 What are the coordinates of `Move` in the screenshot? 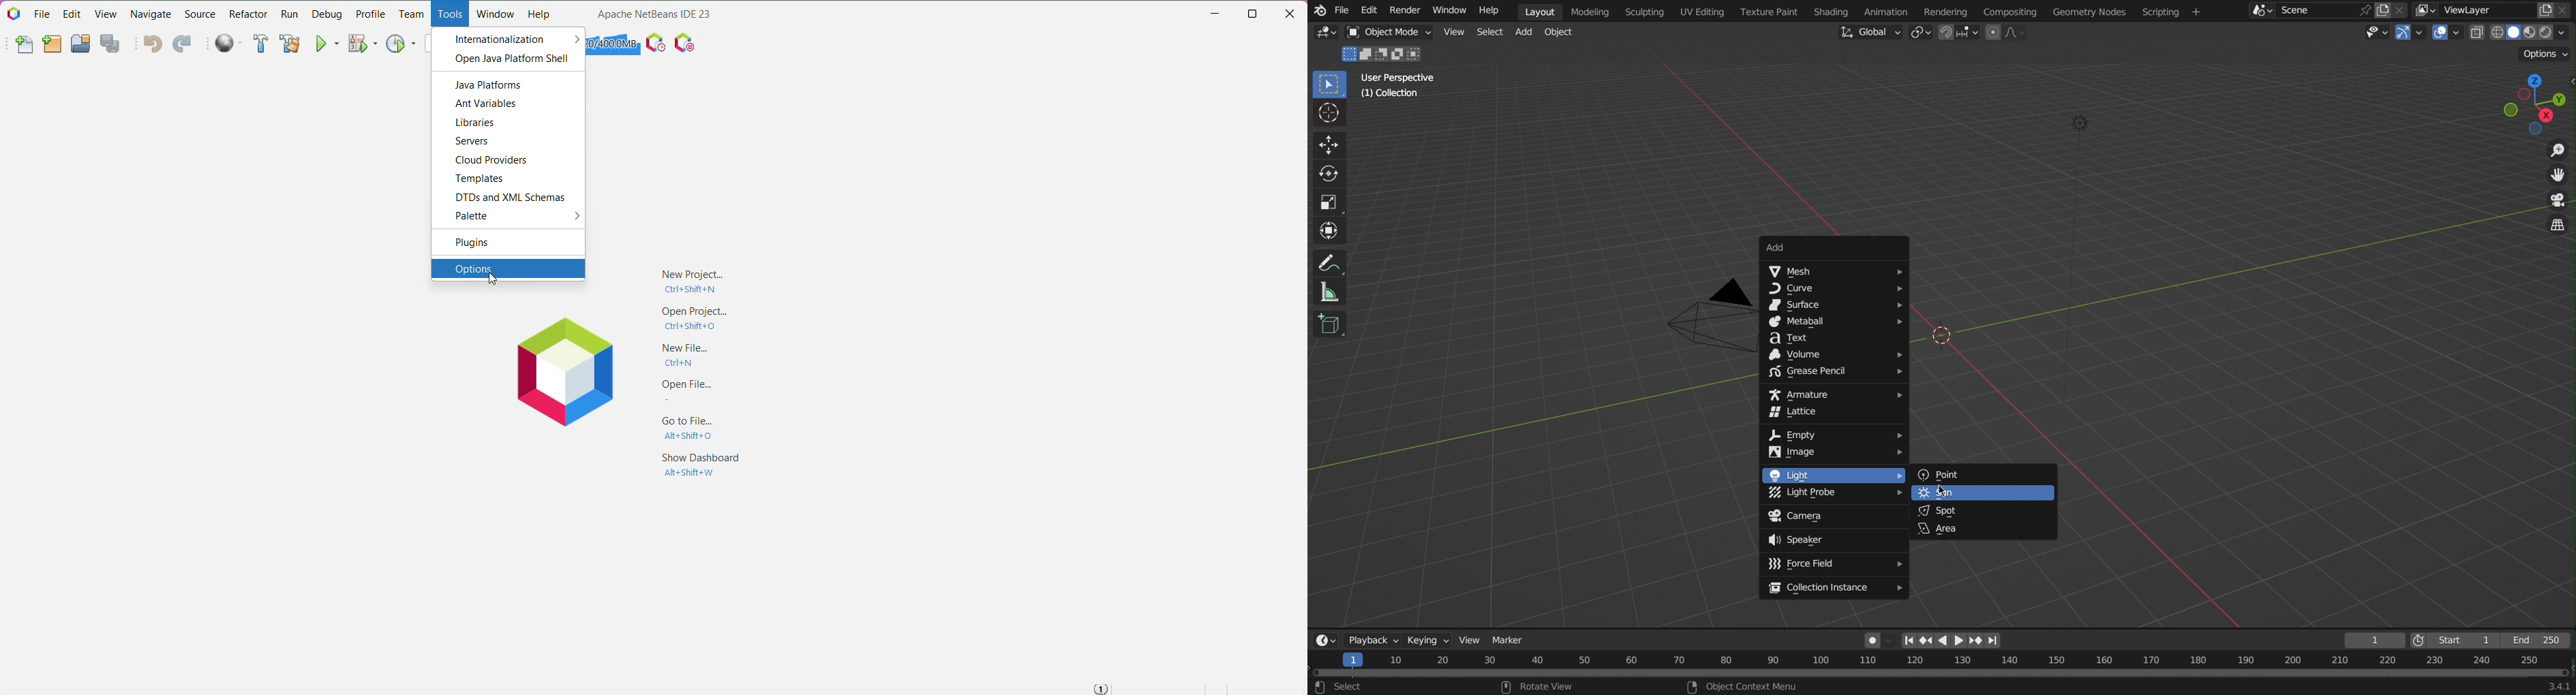 It's located at (1330, 145).